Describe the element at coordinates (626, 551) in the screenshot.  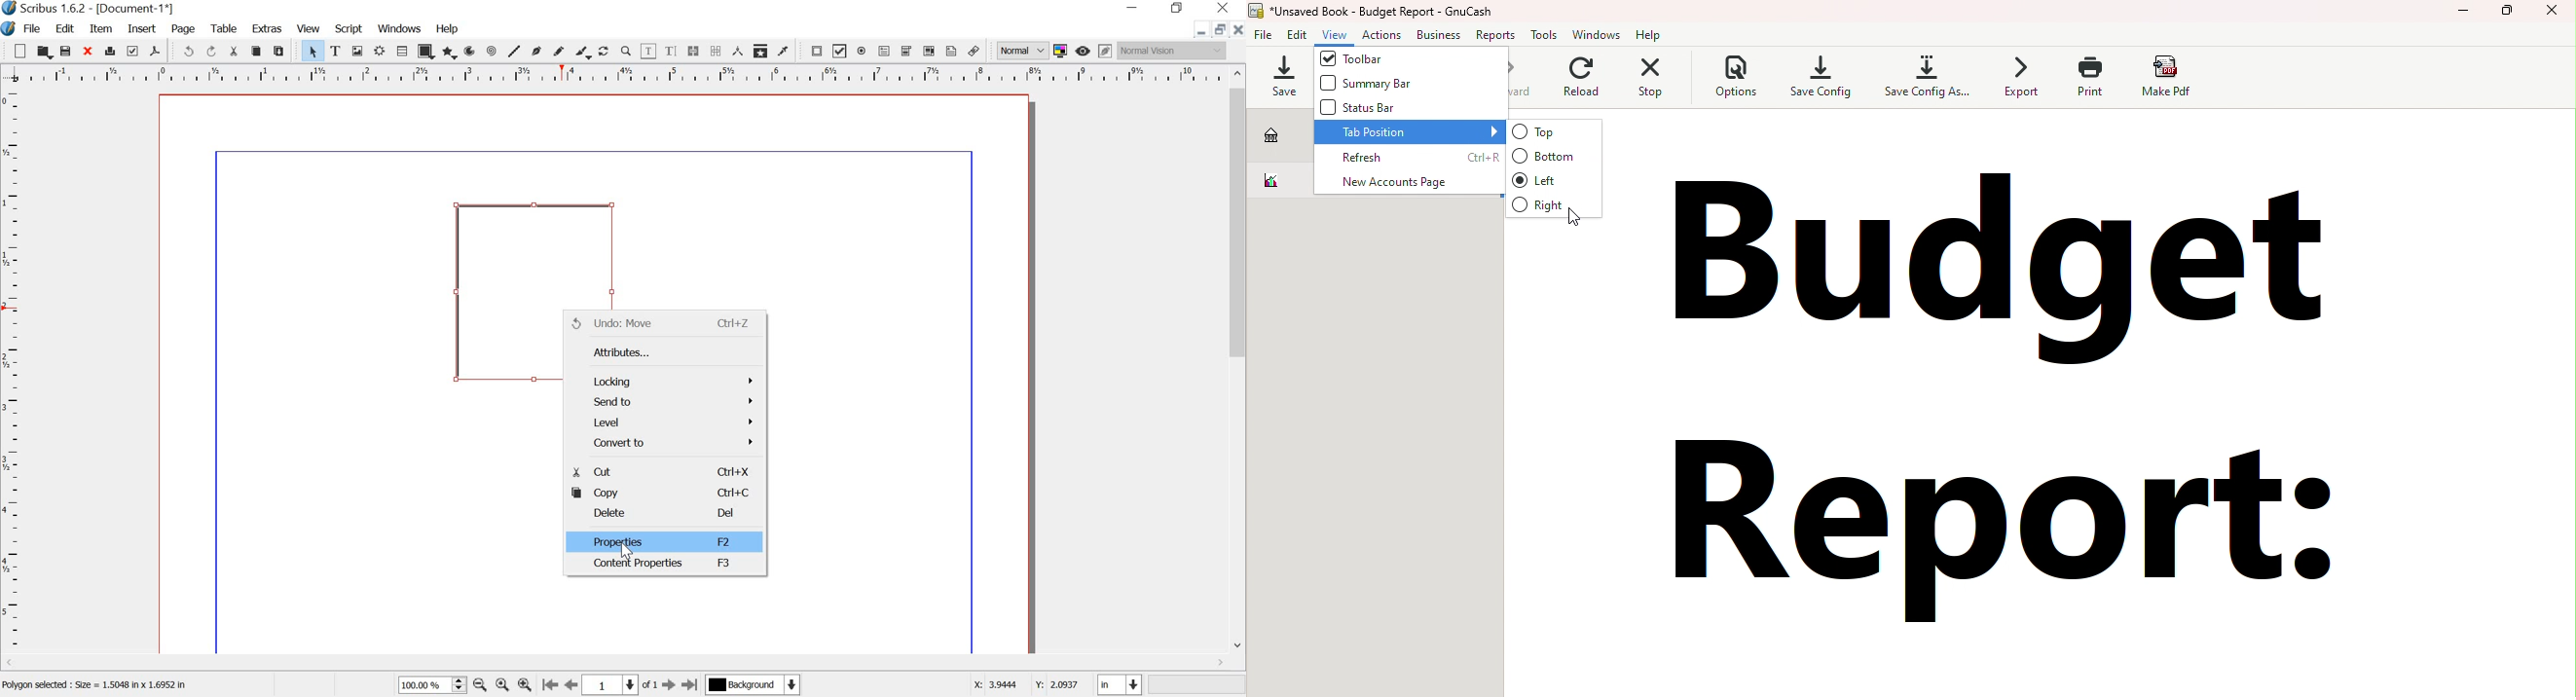
I see `cursor` at that location.